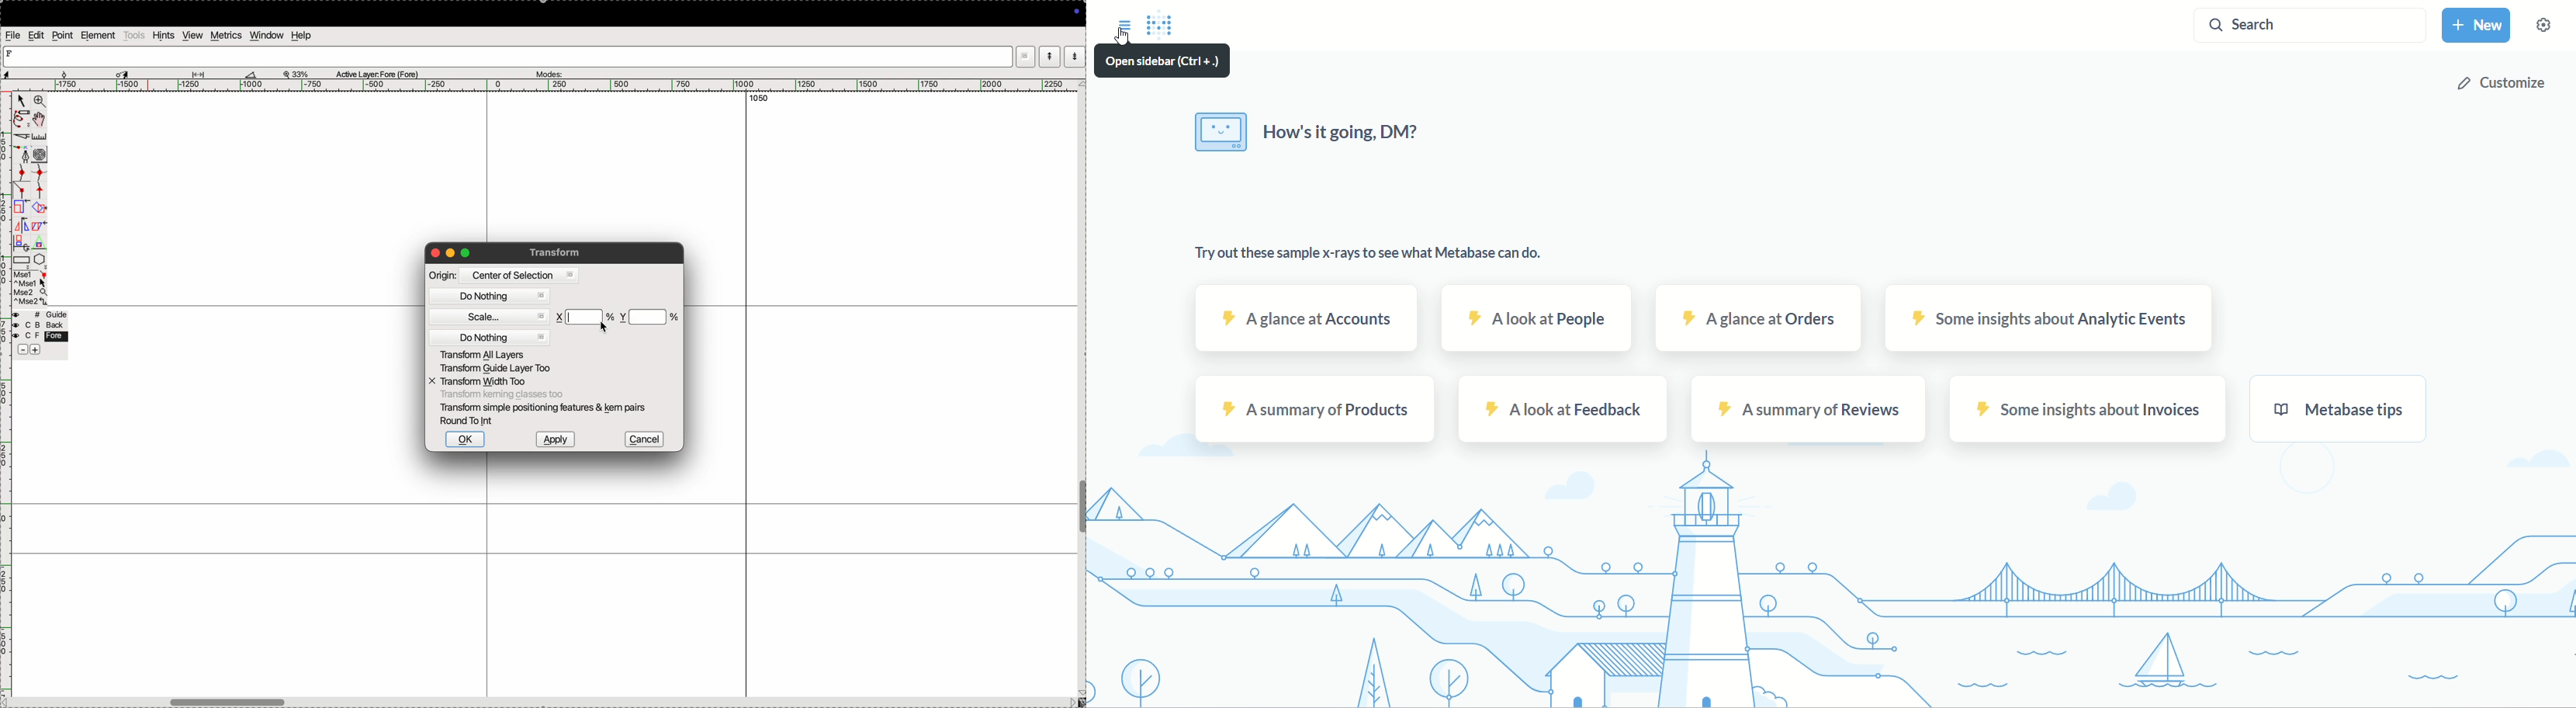  Describe the element at coordinates (255, 74) in the screenshot. I see `boat` at that location.